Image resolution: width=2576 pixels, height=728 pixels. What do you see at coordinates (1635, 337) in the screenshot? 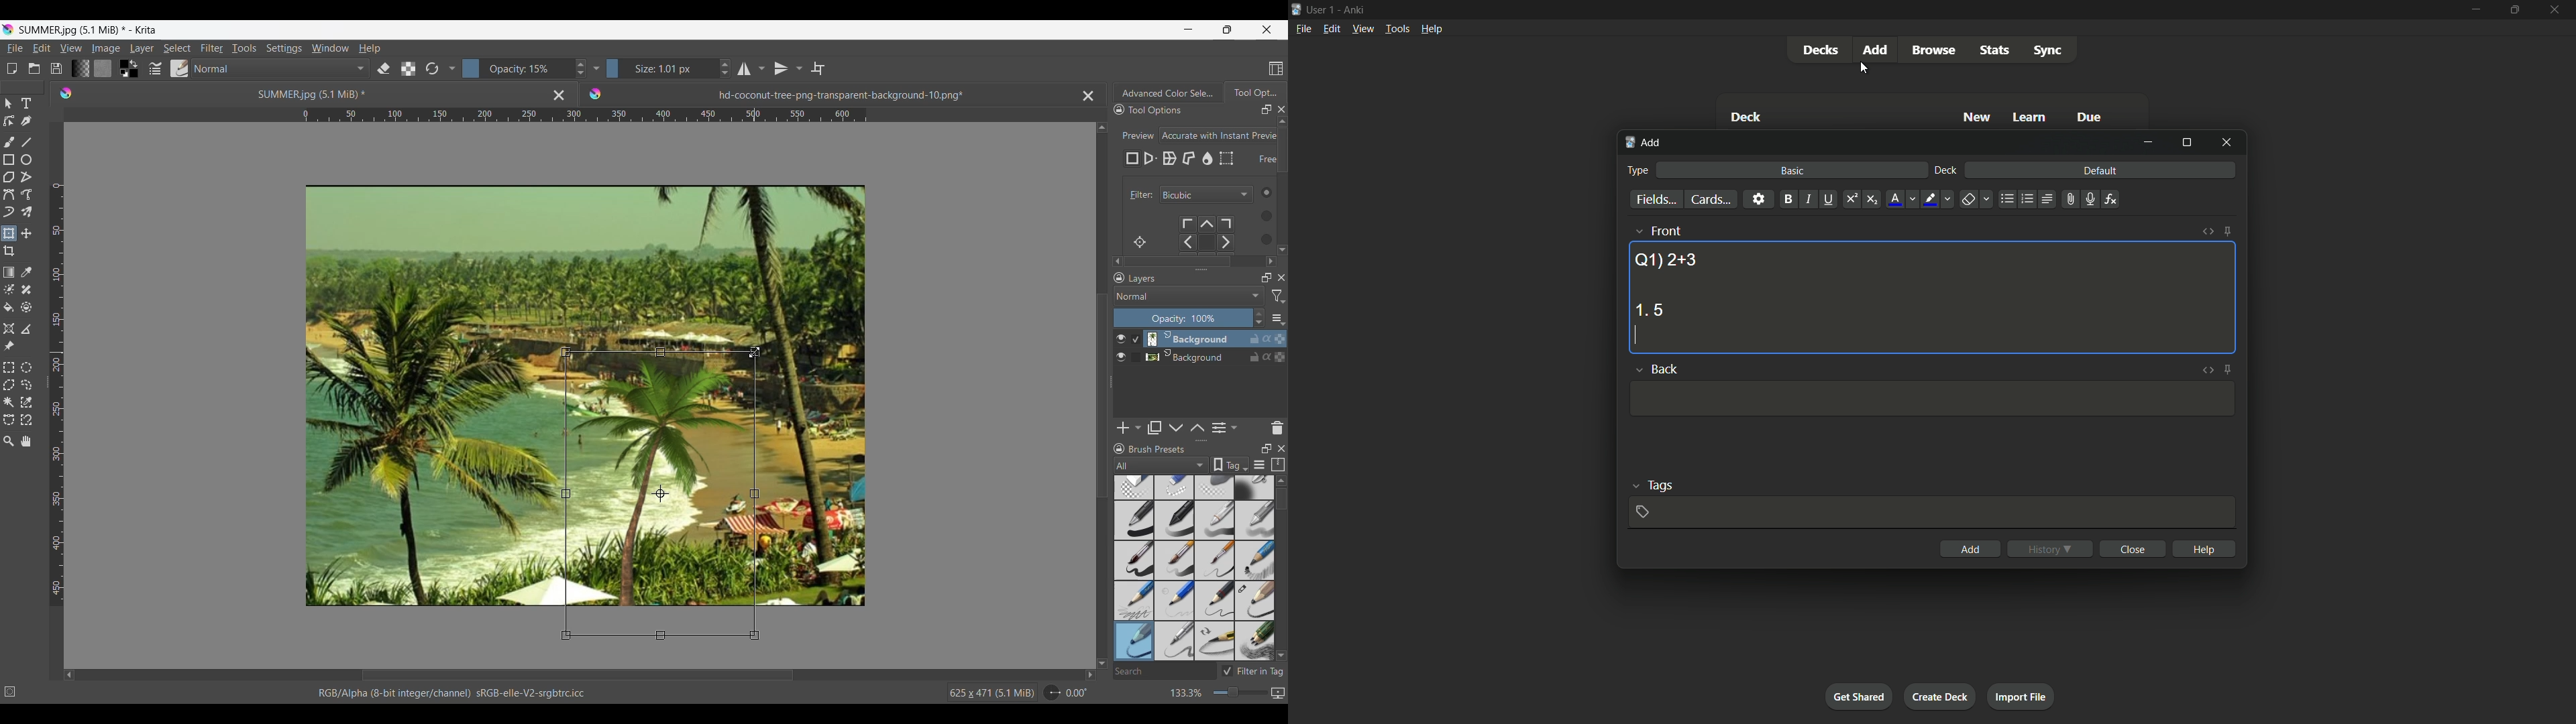
I see `cursor` at bounding box center [1635, 337].